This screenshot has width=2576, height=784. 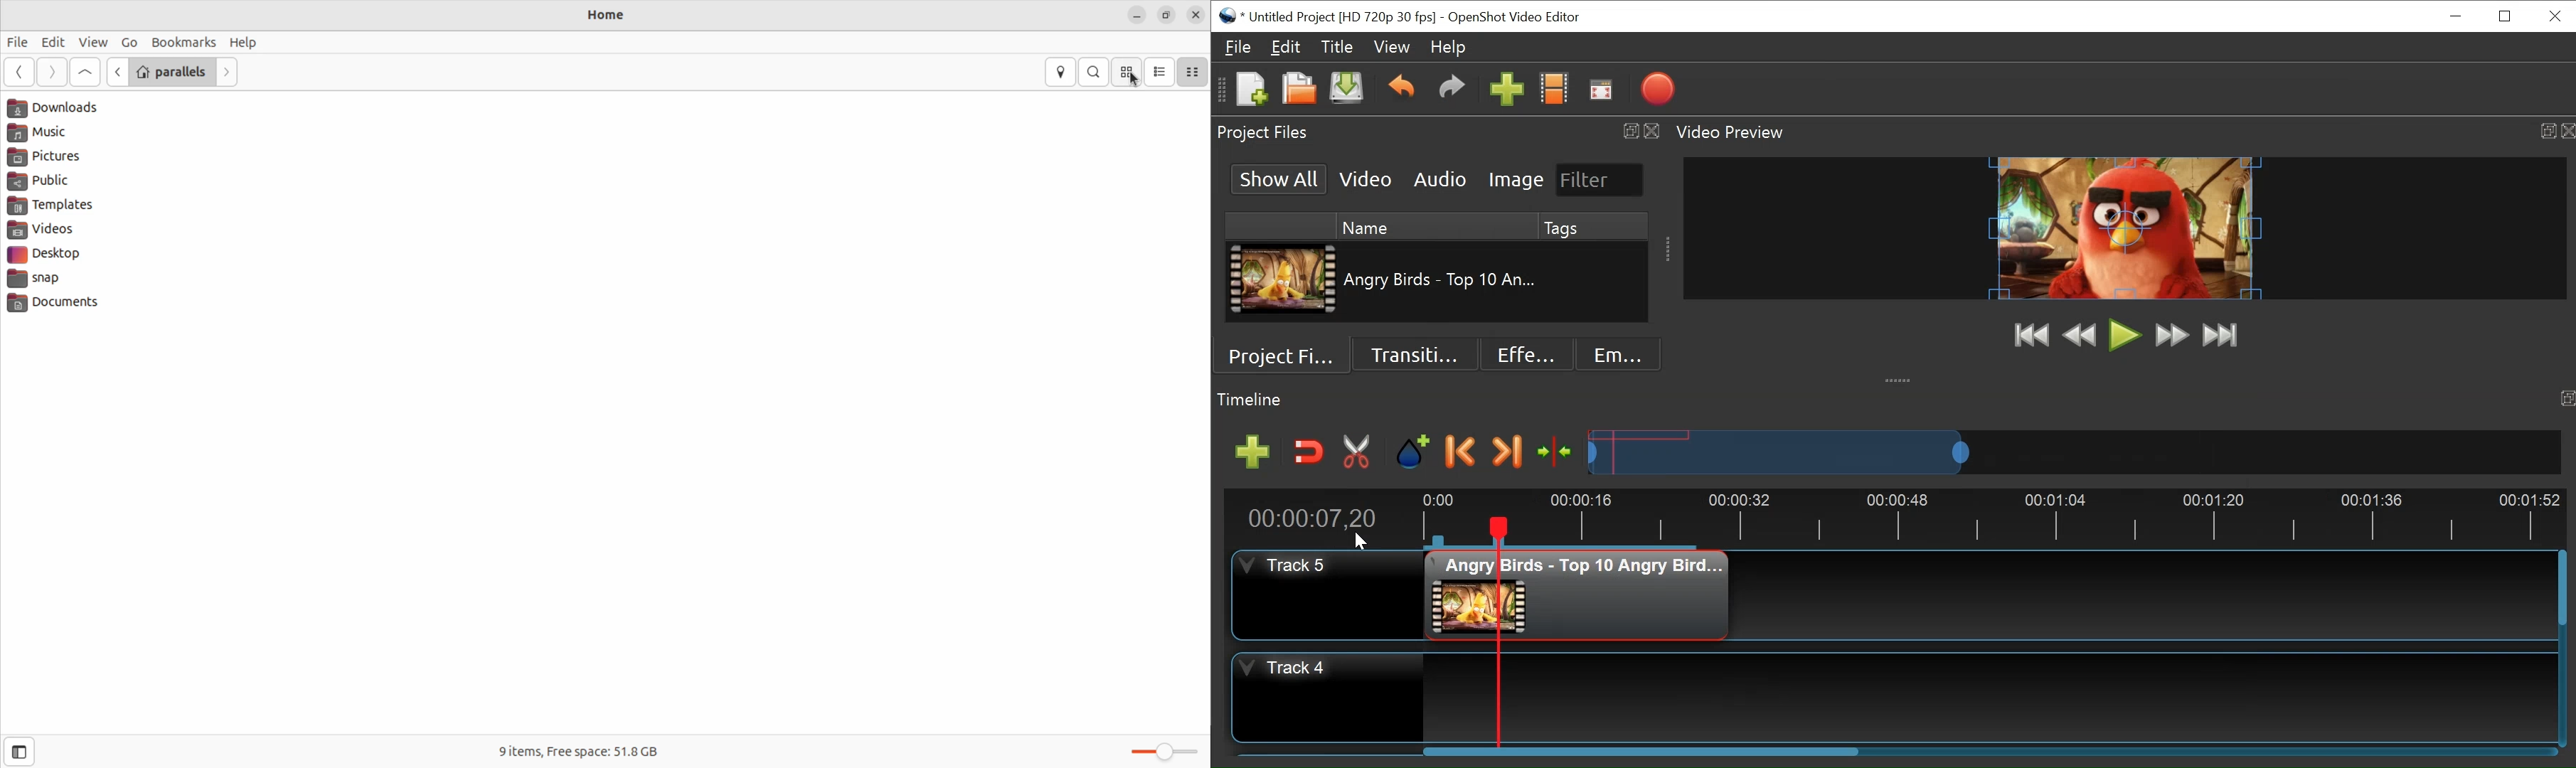 I want to click on View, so click(x=1391, y=47).